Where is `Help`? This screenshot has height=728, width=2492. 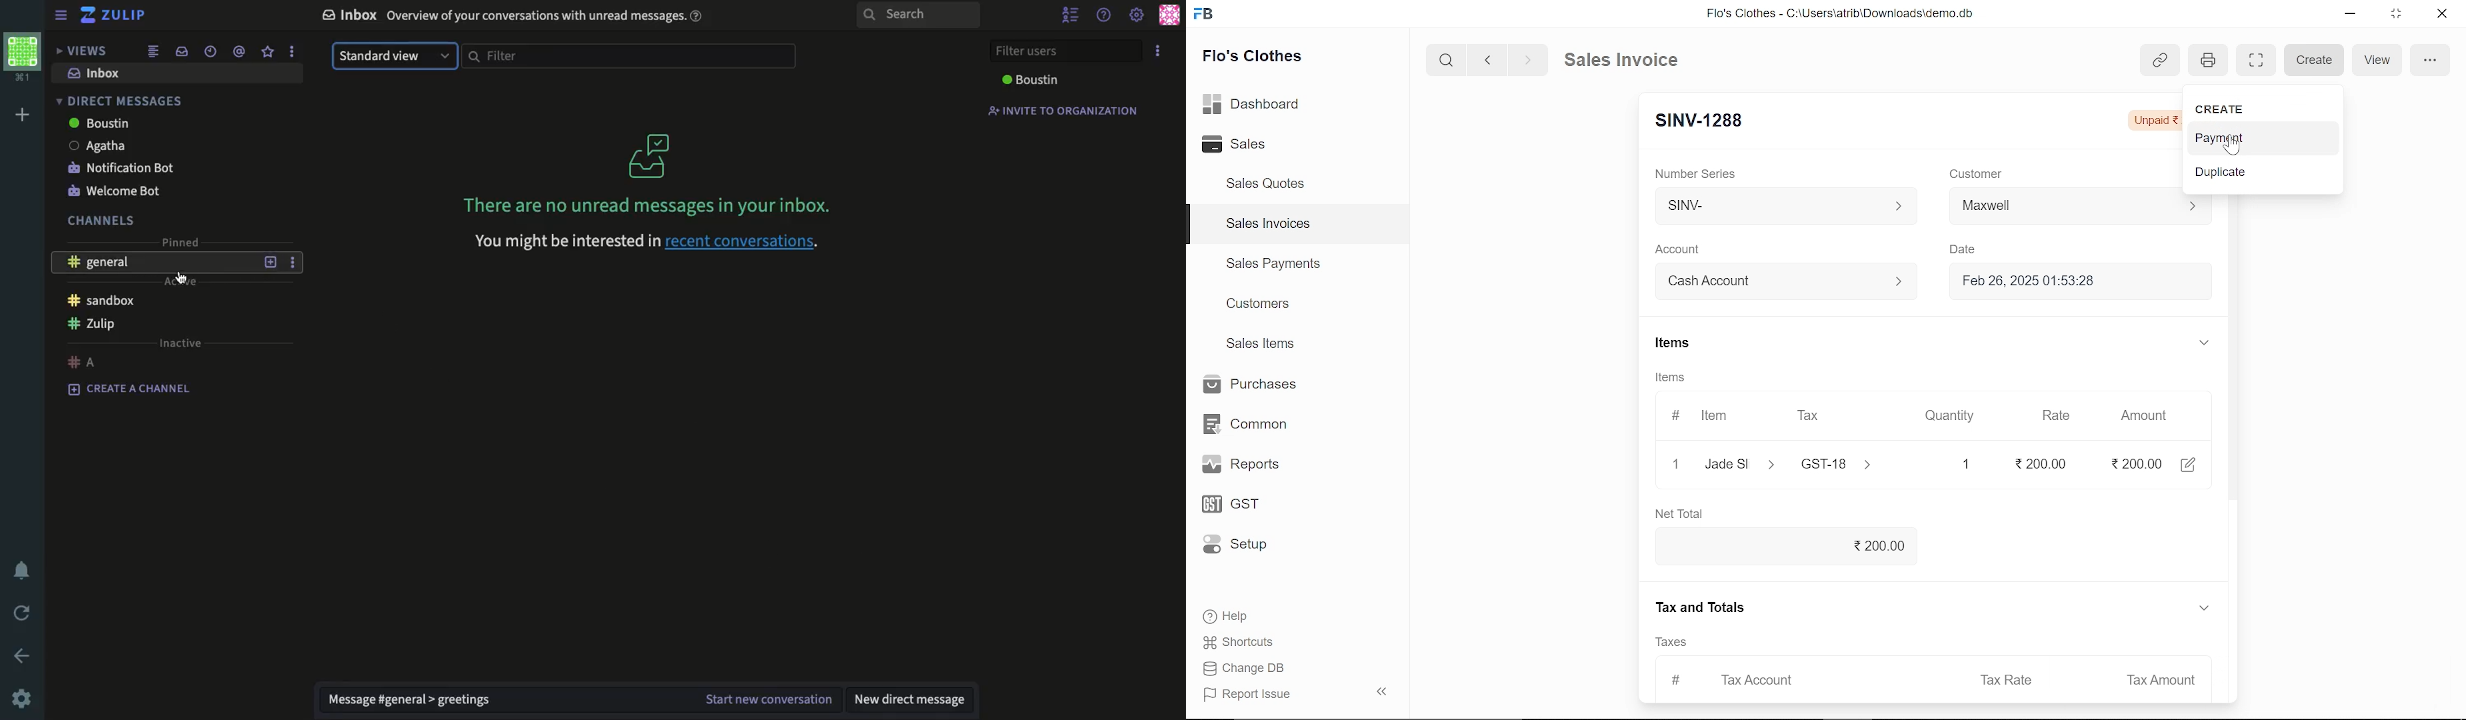
Help is located at coordinates (1239, 616).